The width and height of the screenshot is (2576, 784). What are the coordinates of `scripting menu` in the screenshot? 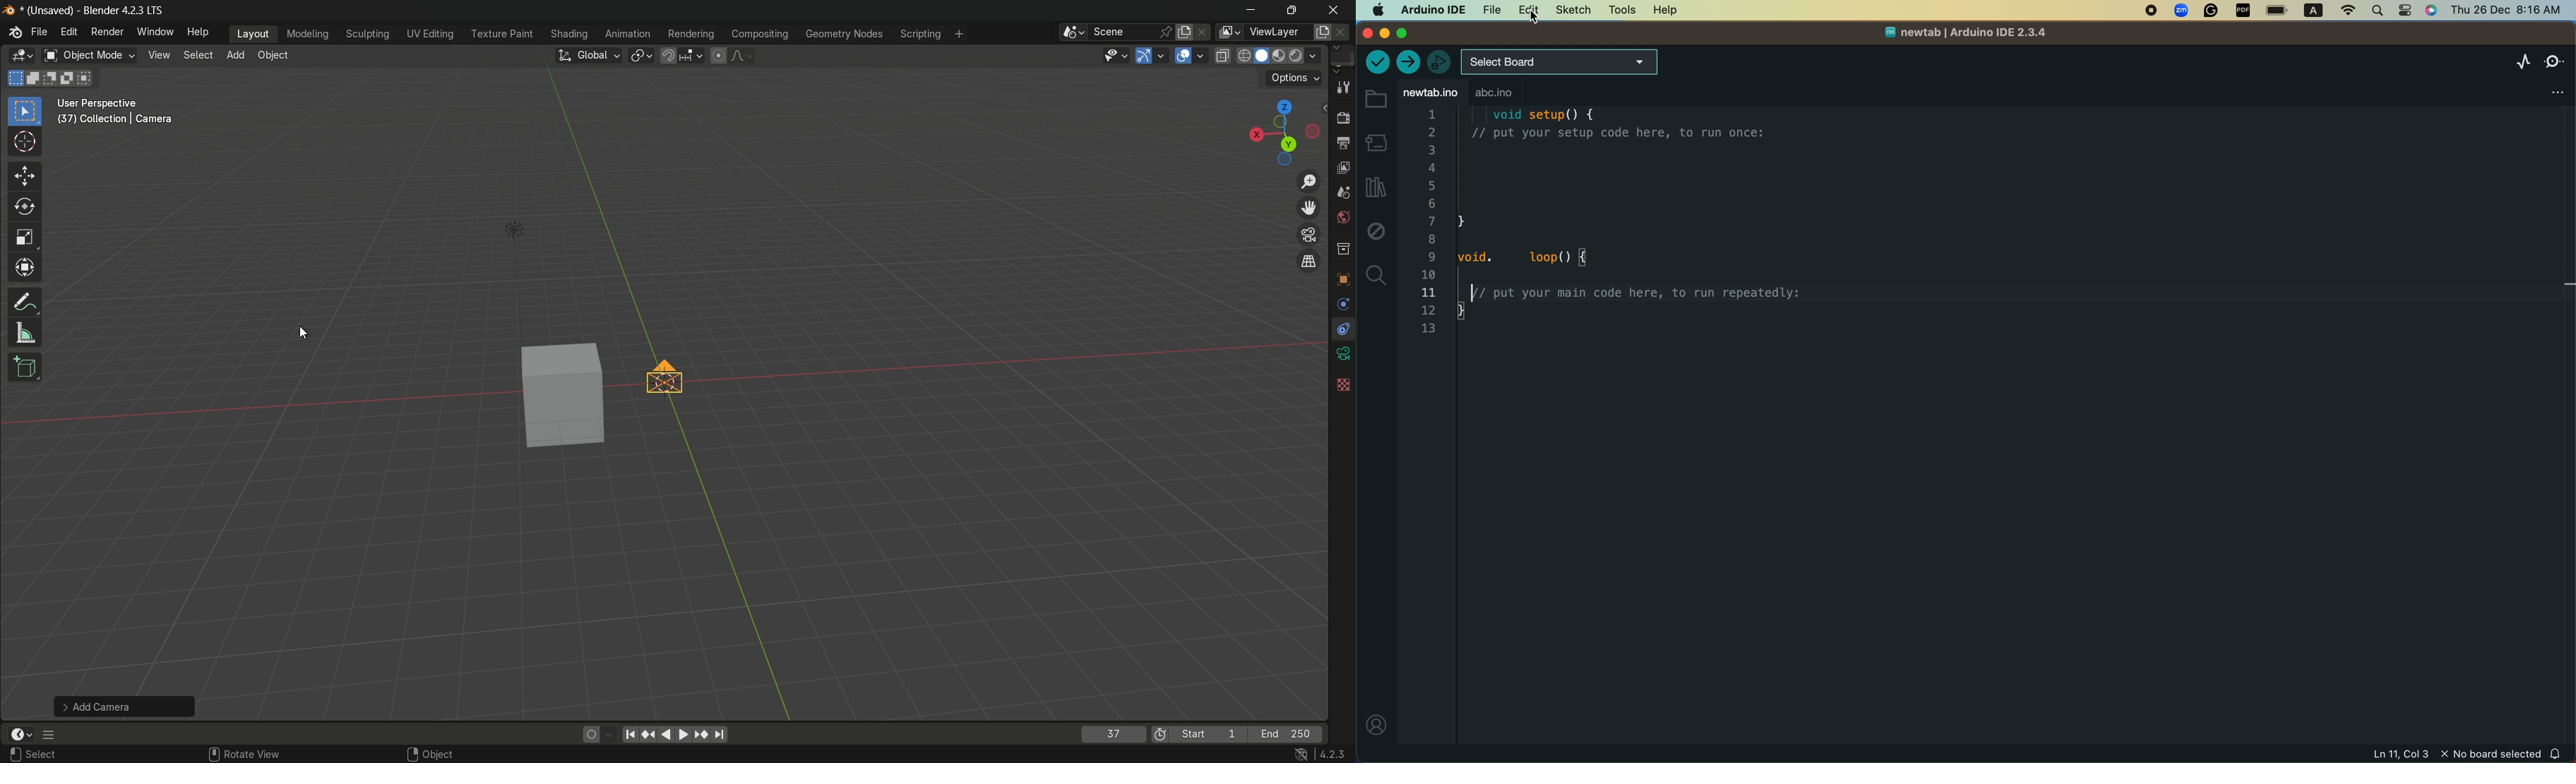 It's located at (920, 34).